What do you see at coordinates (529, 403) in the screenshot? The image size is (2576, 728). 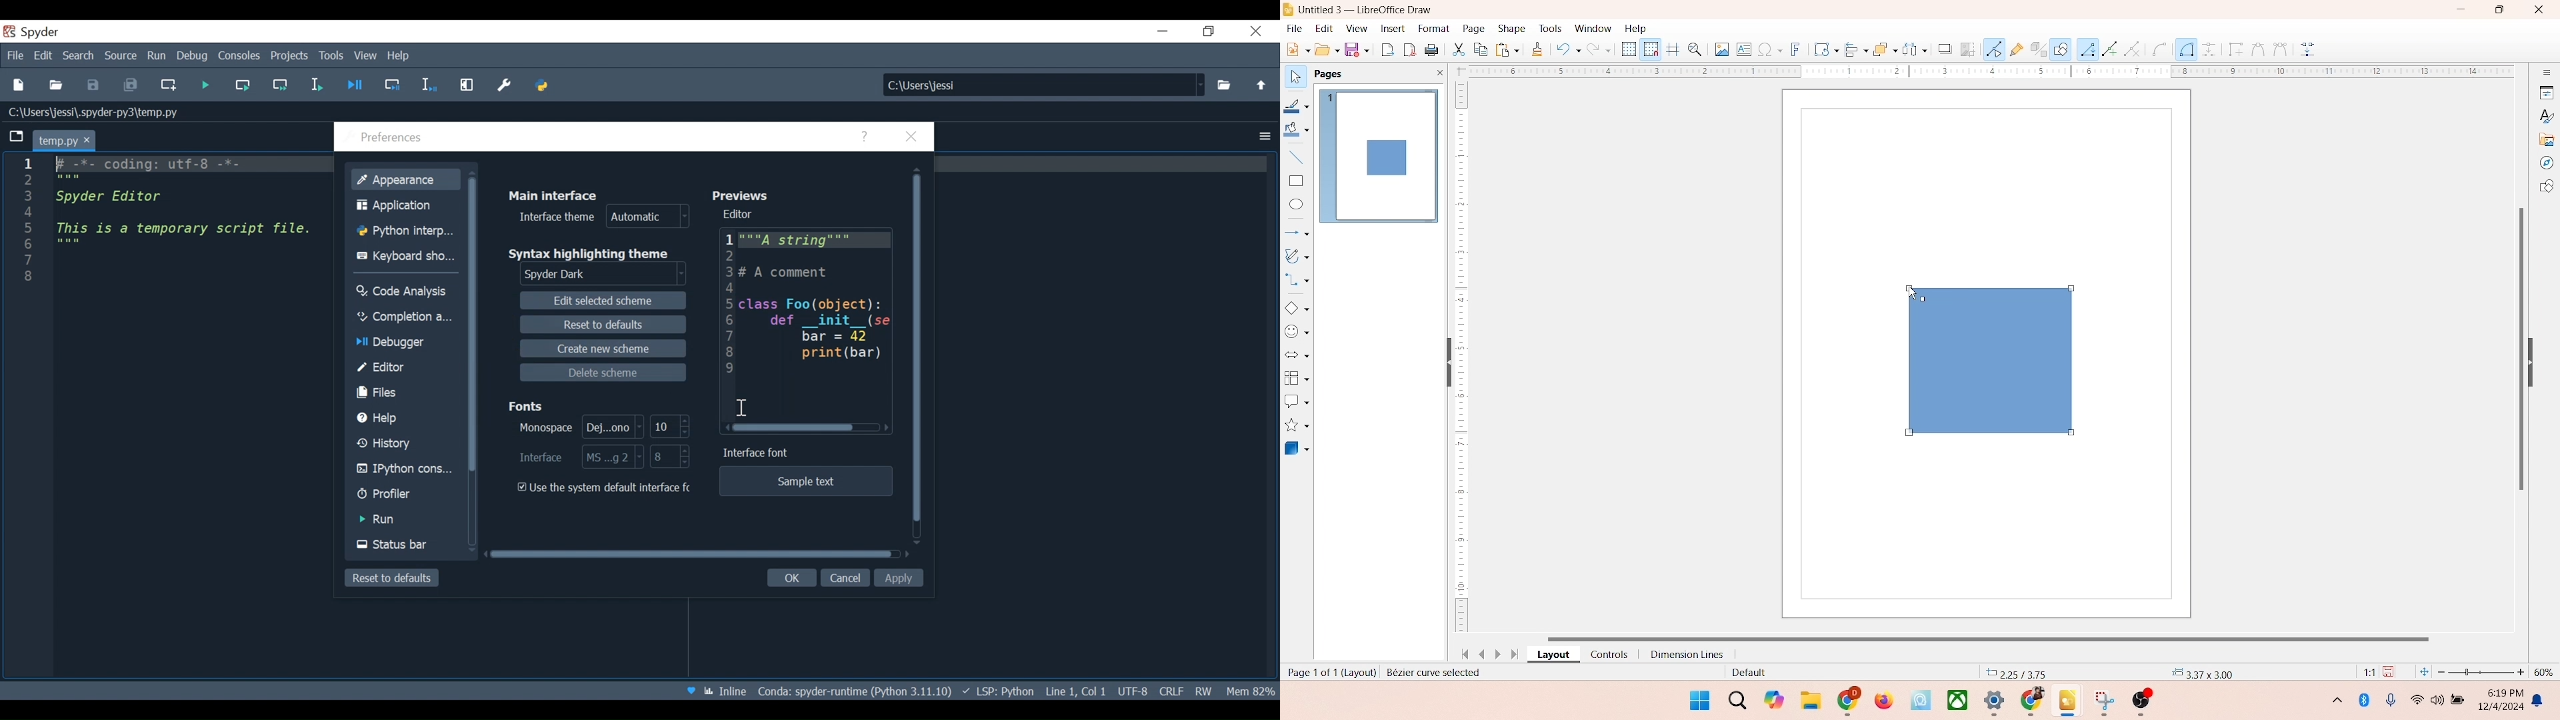 I see `Fonts` at bounding box center [529, 403].